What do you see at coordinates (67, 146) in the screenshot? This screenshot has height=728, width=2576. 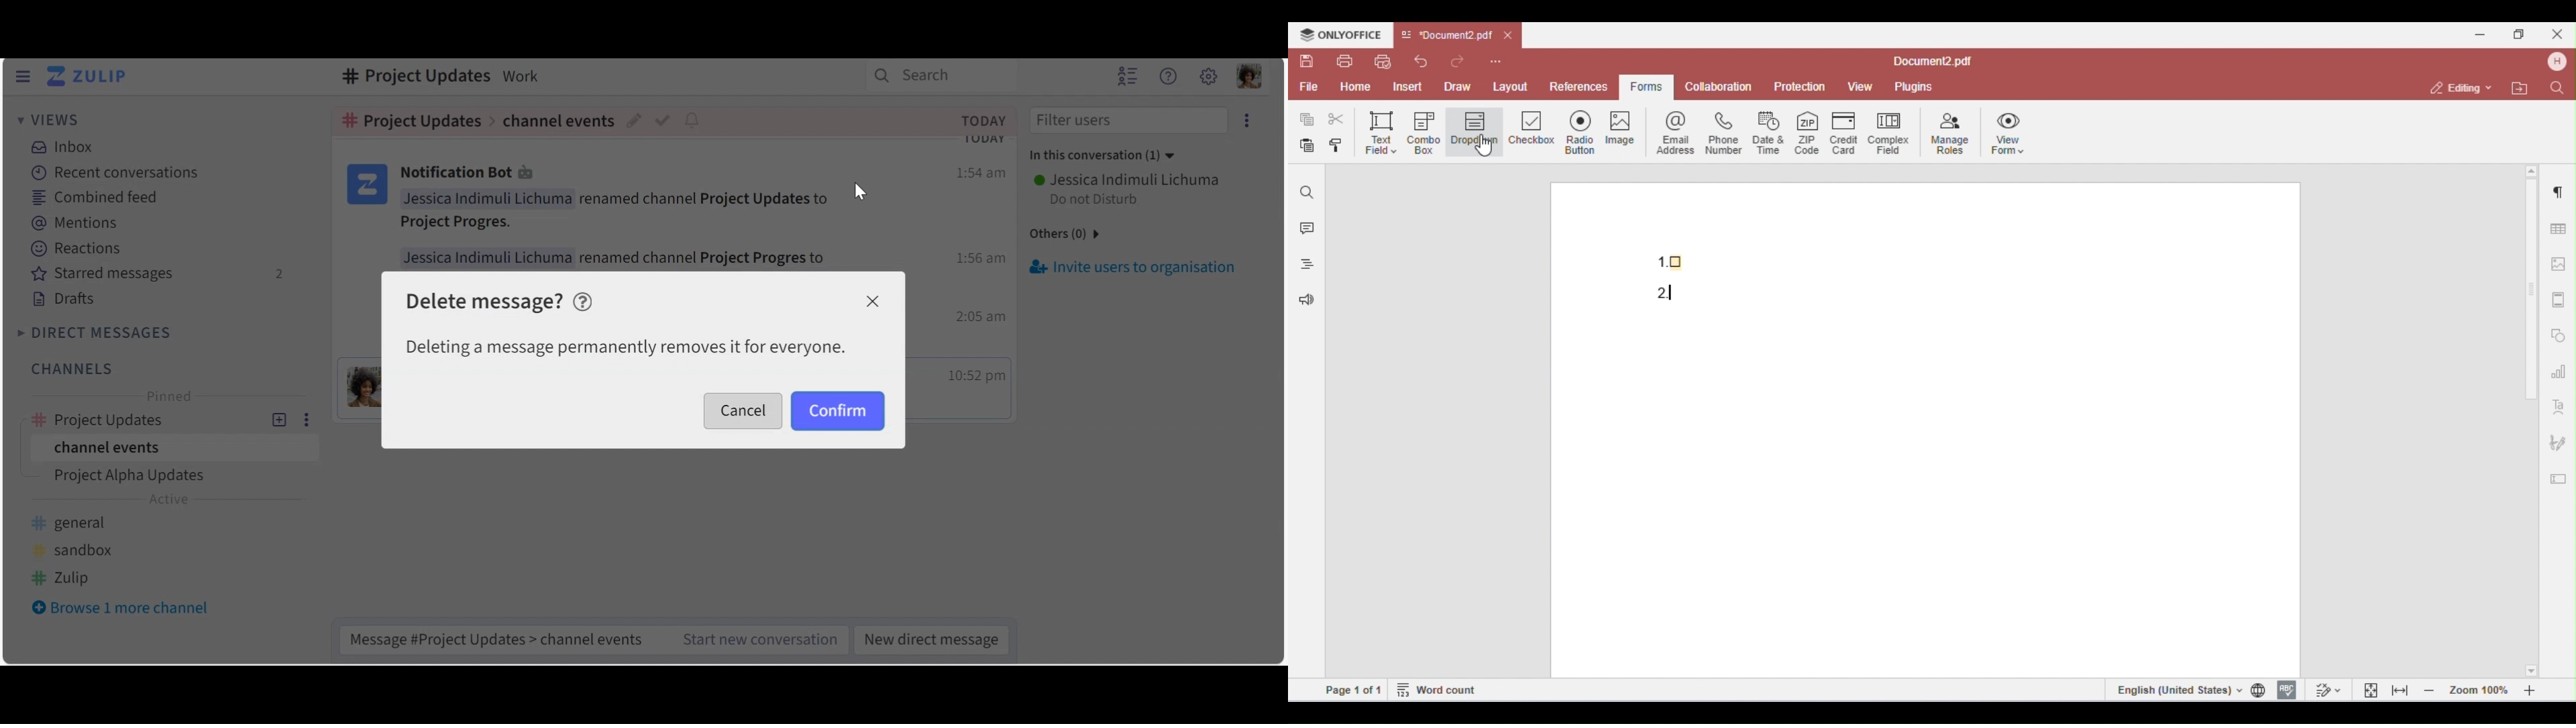 I see `Inbox` at bounding box center [67, 146].